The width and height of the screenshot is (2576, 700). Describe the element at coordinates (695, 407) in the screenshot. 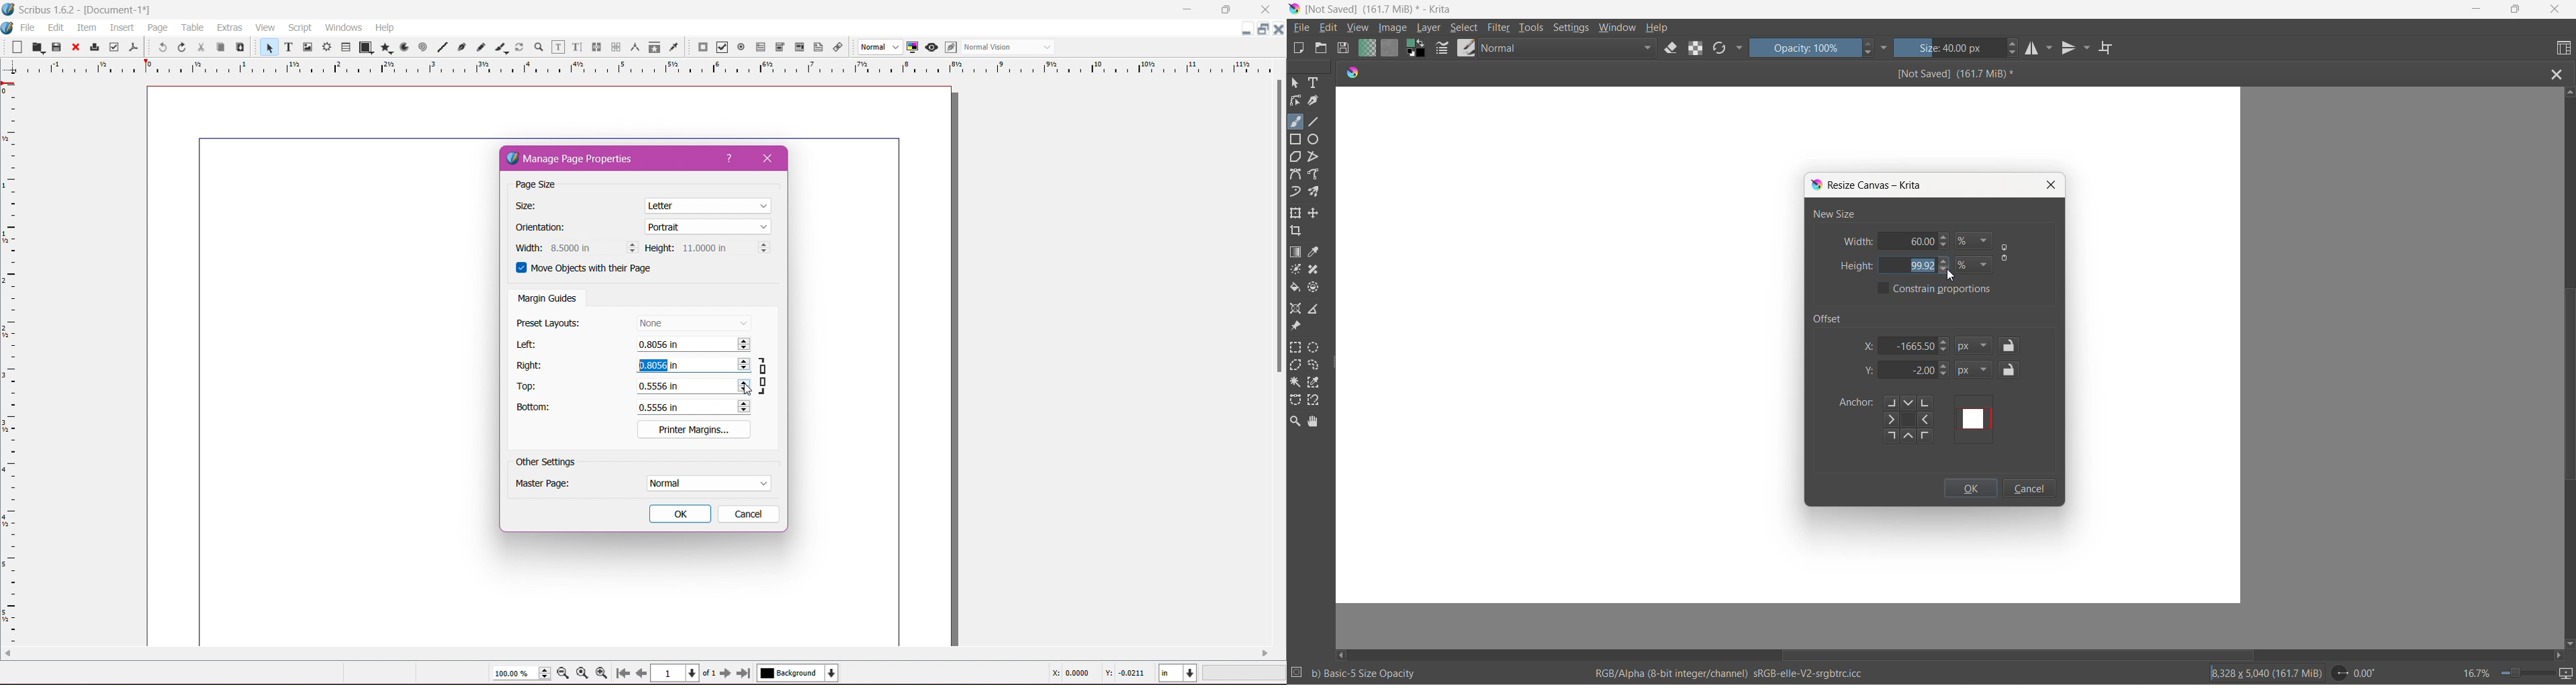

I see `Set Bottom margin` at that location.